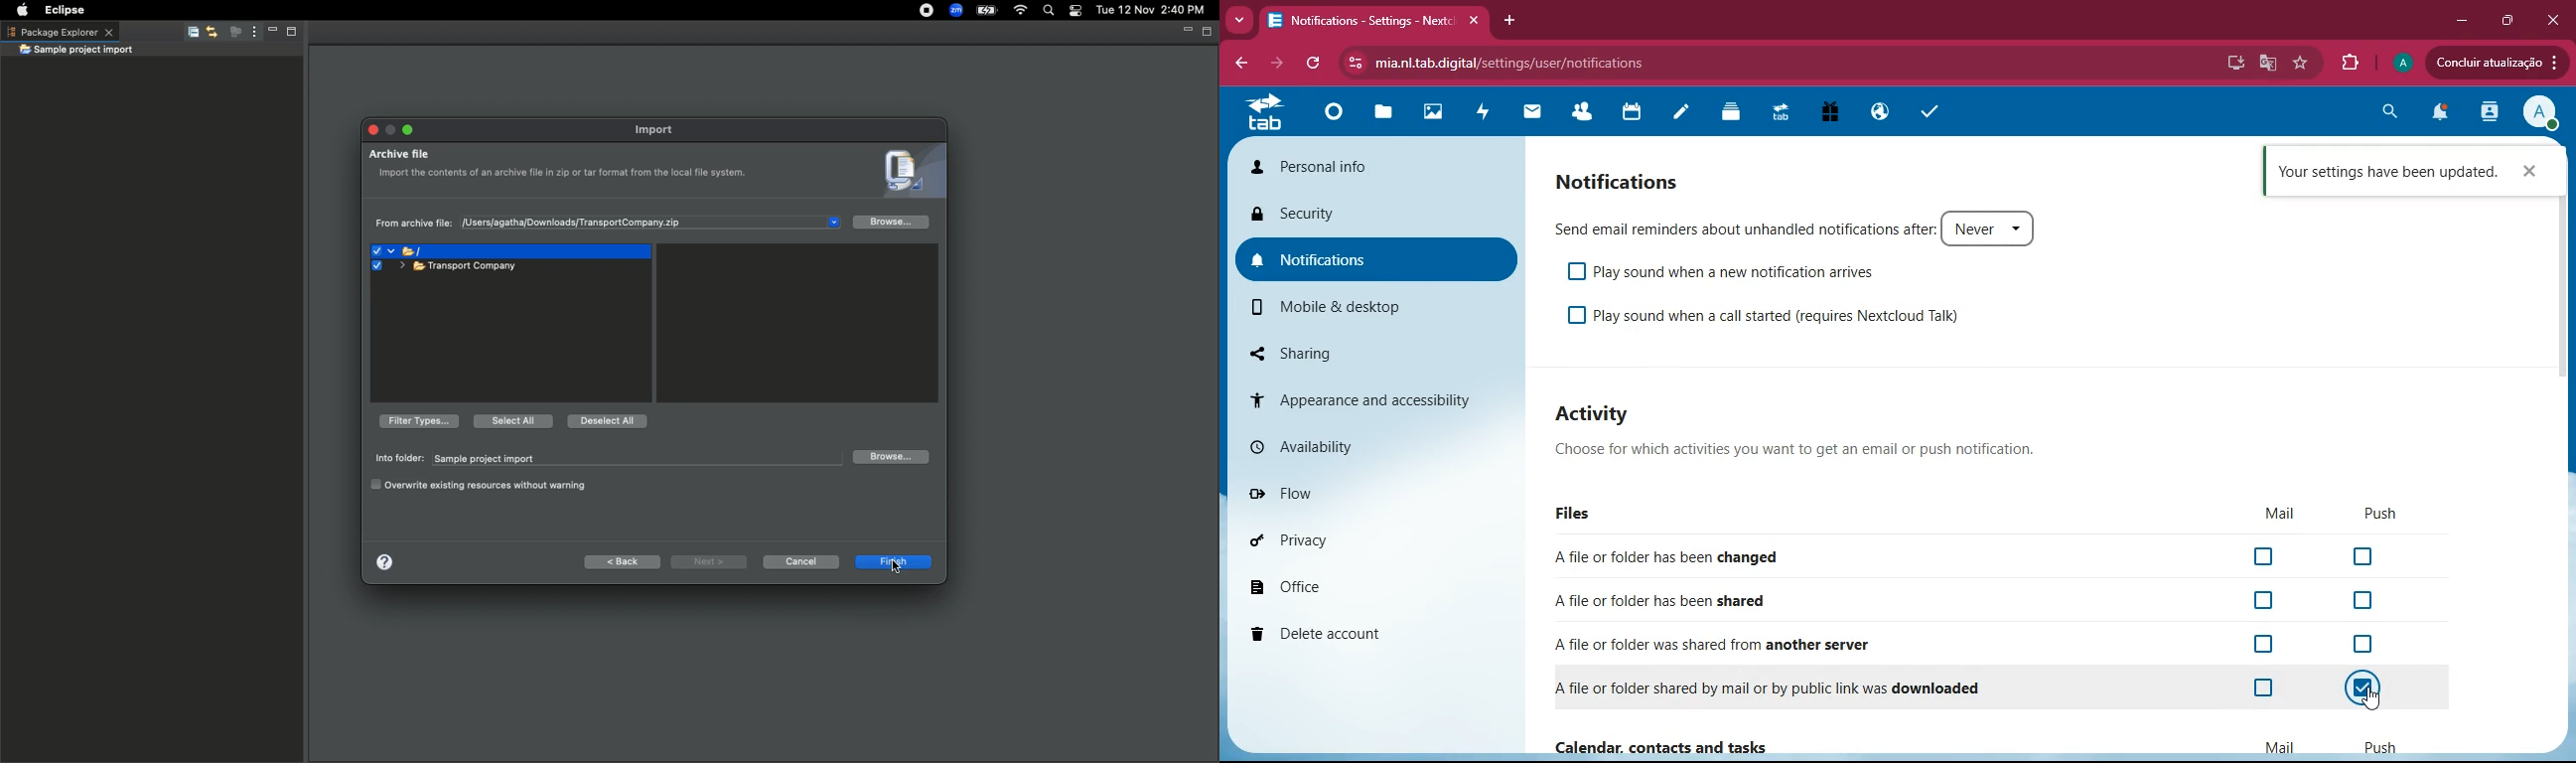 This screenshot has height=784, width=2576. Describe the element at coordinates (1329, 116) in the screenshot. I see `home` at that location.